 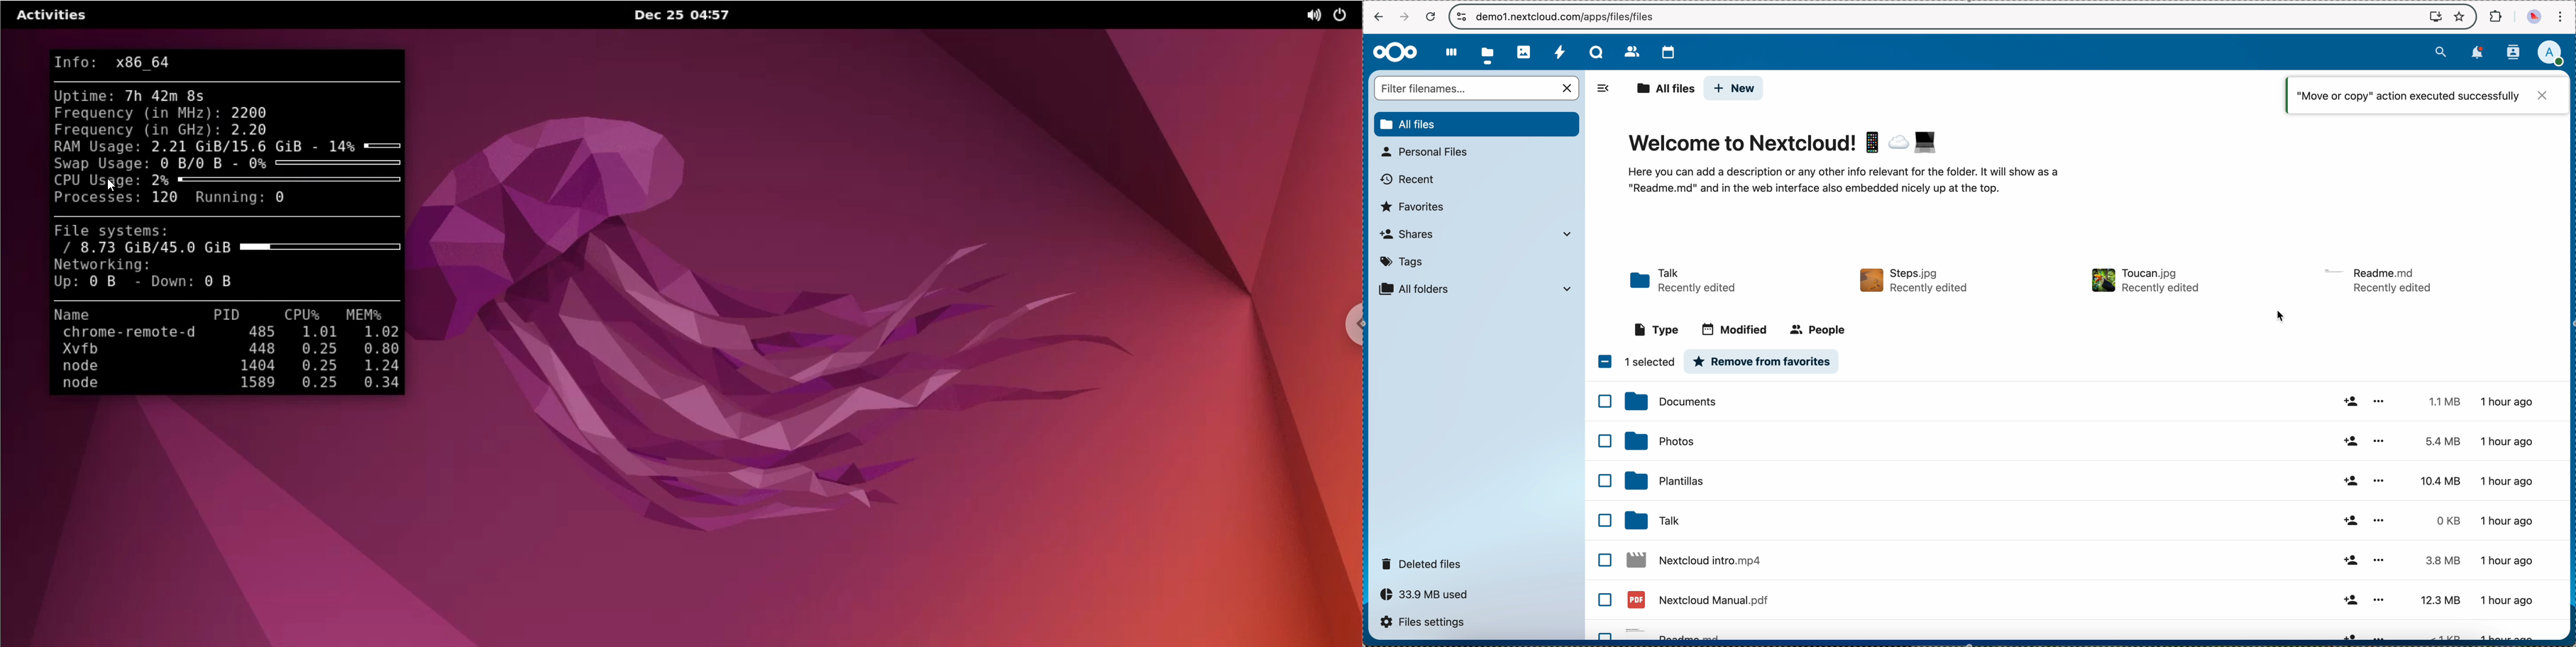 What do you see at coordinates (1568, 16) in the screenshot?
I see `URL` at bounding box center [1568, 16].